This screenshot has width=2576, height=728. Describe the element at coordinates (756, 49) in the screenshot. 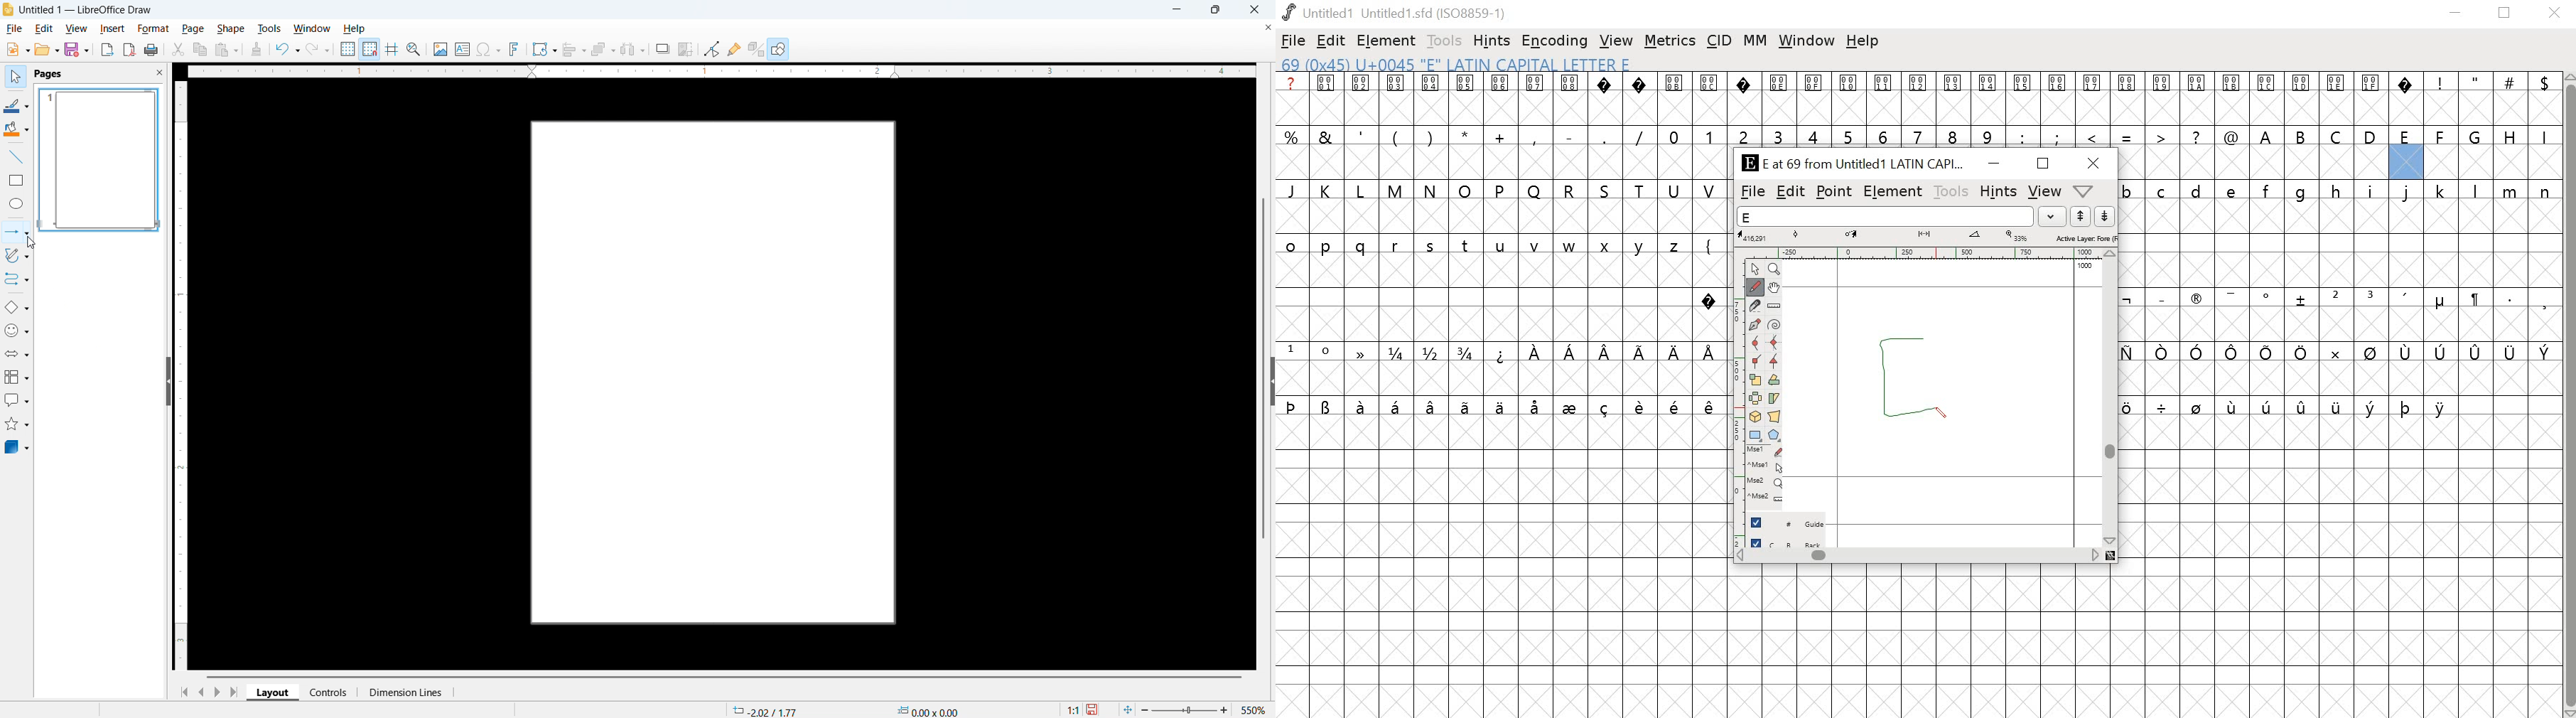

I see `Toggle extrusion ` at that location.